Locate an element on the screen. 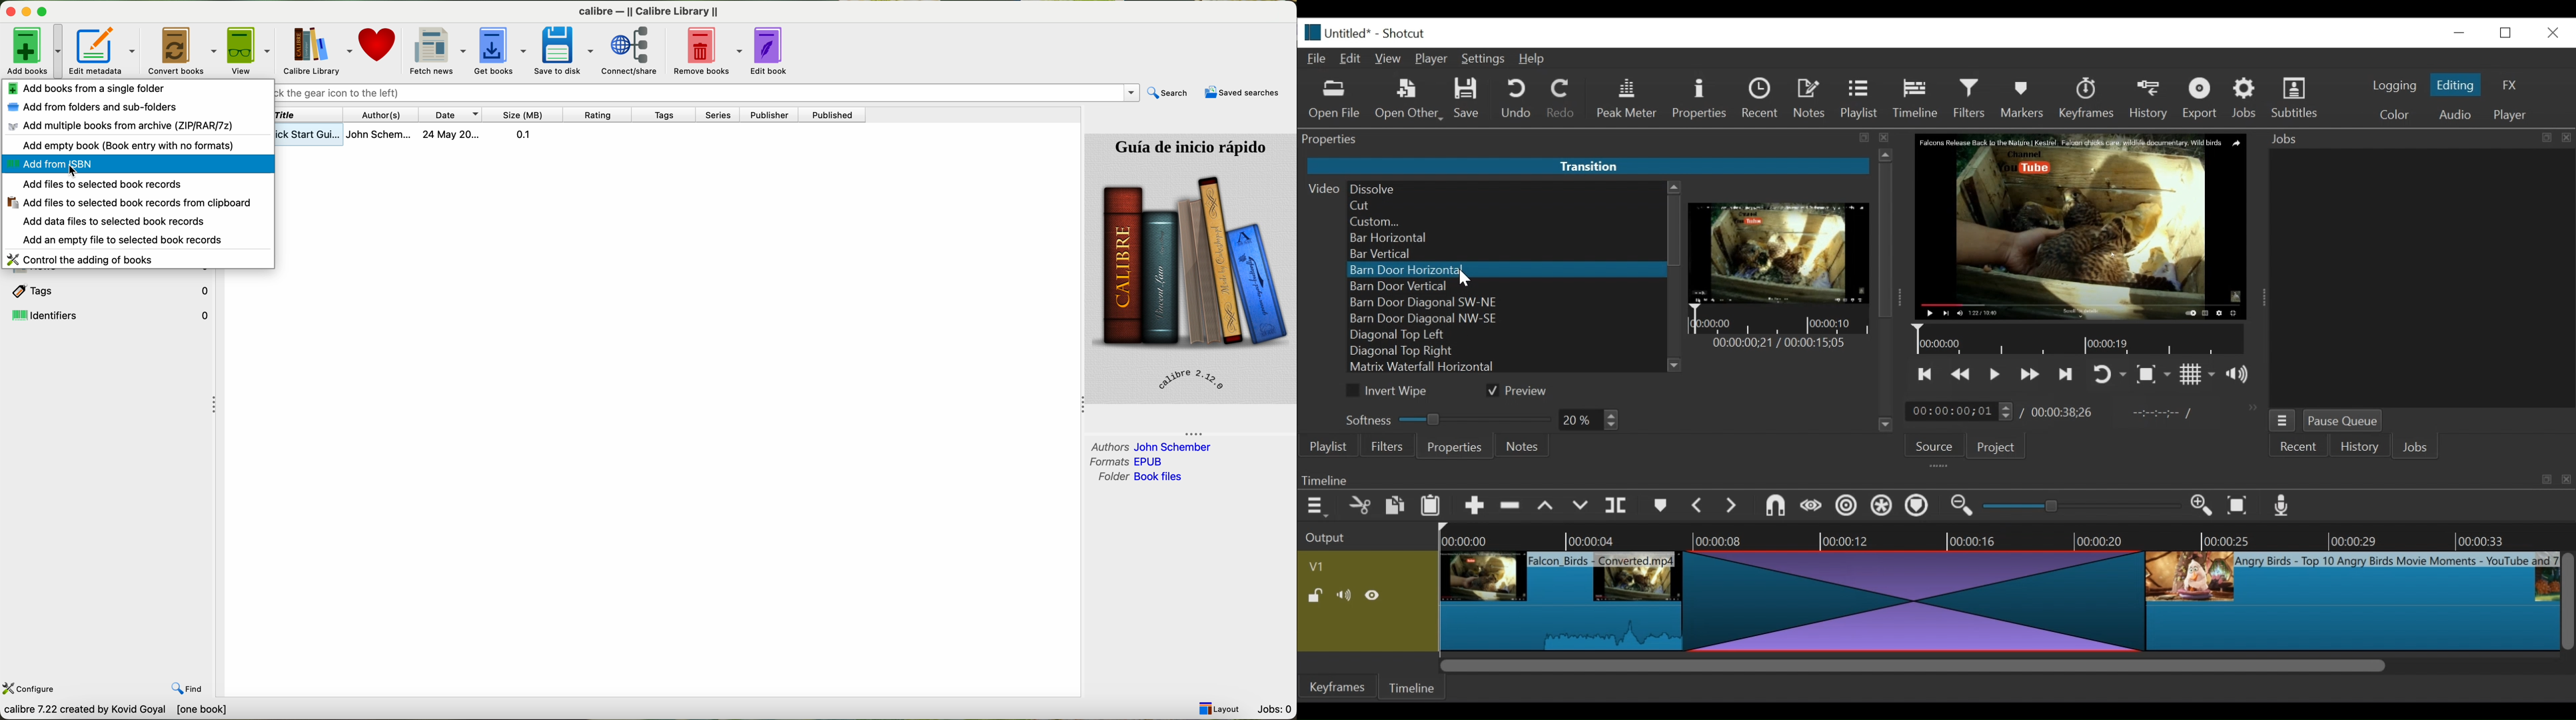 This screenshot has height=728, width=2576. click on add books is located at coordinates (33, 50).